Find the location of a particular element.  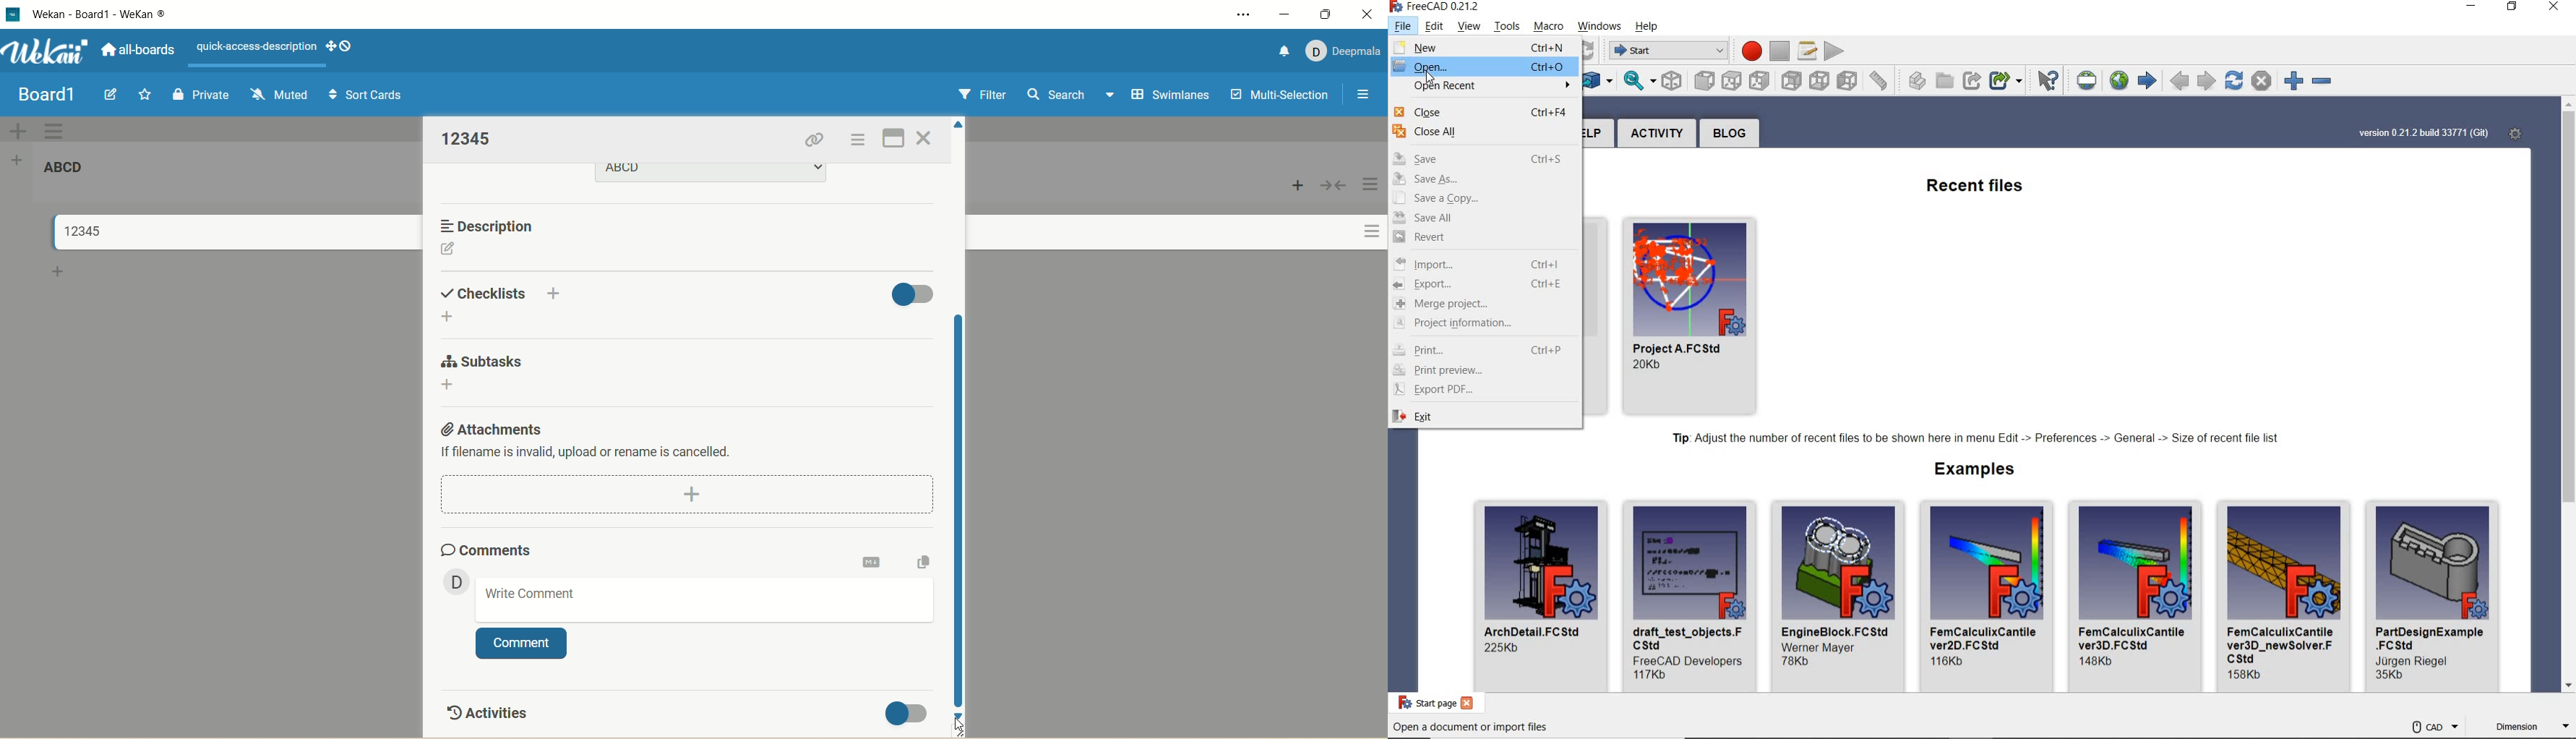

Ctri+l is located at coordinates (1547, 265).